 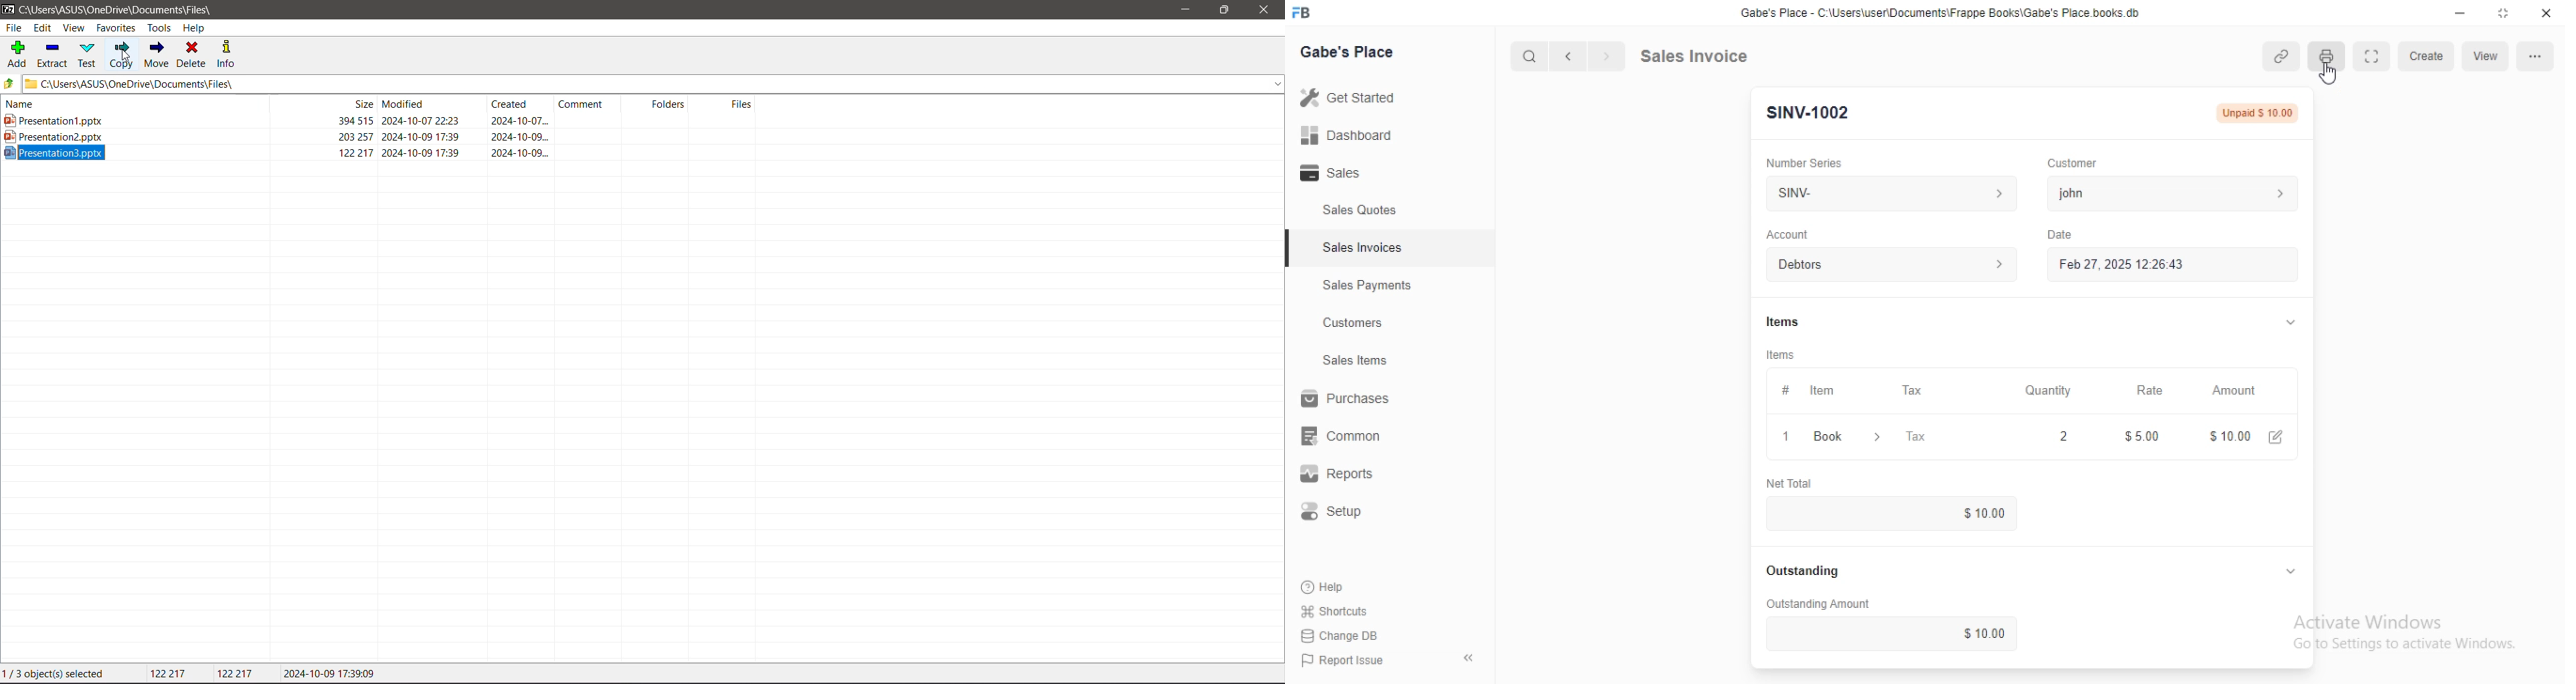 What do you see at coordinates (2327, 57) in the screenshot?
I see `print` at bounding box center [2327, 57].